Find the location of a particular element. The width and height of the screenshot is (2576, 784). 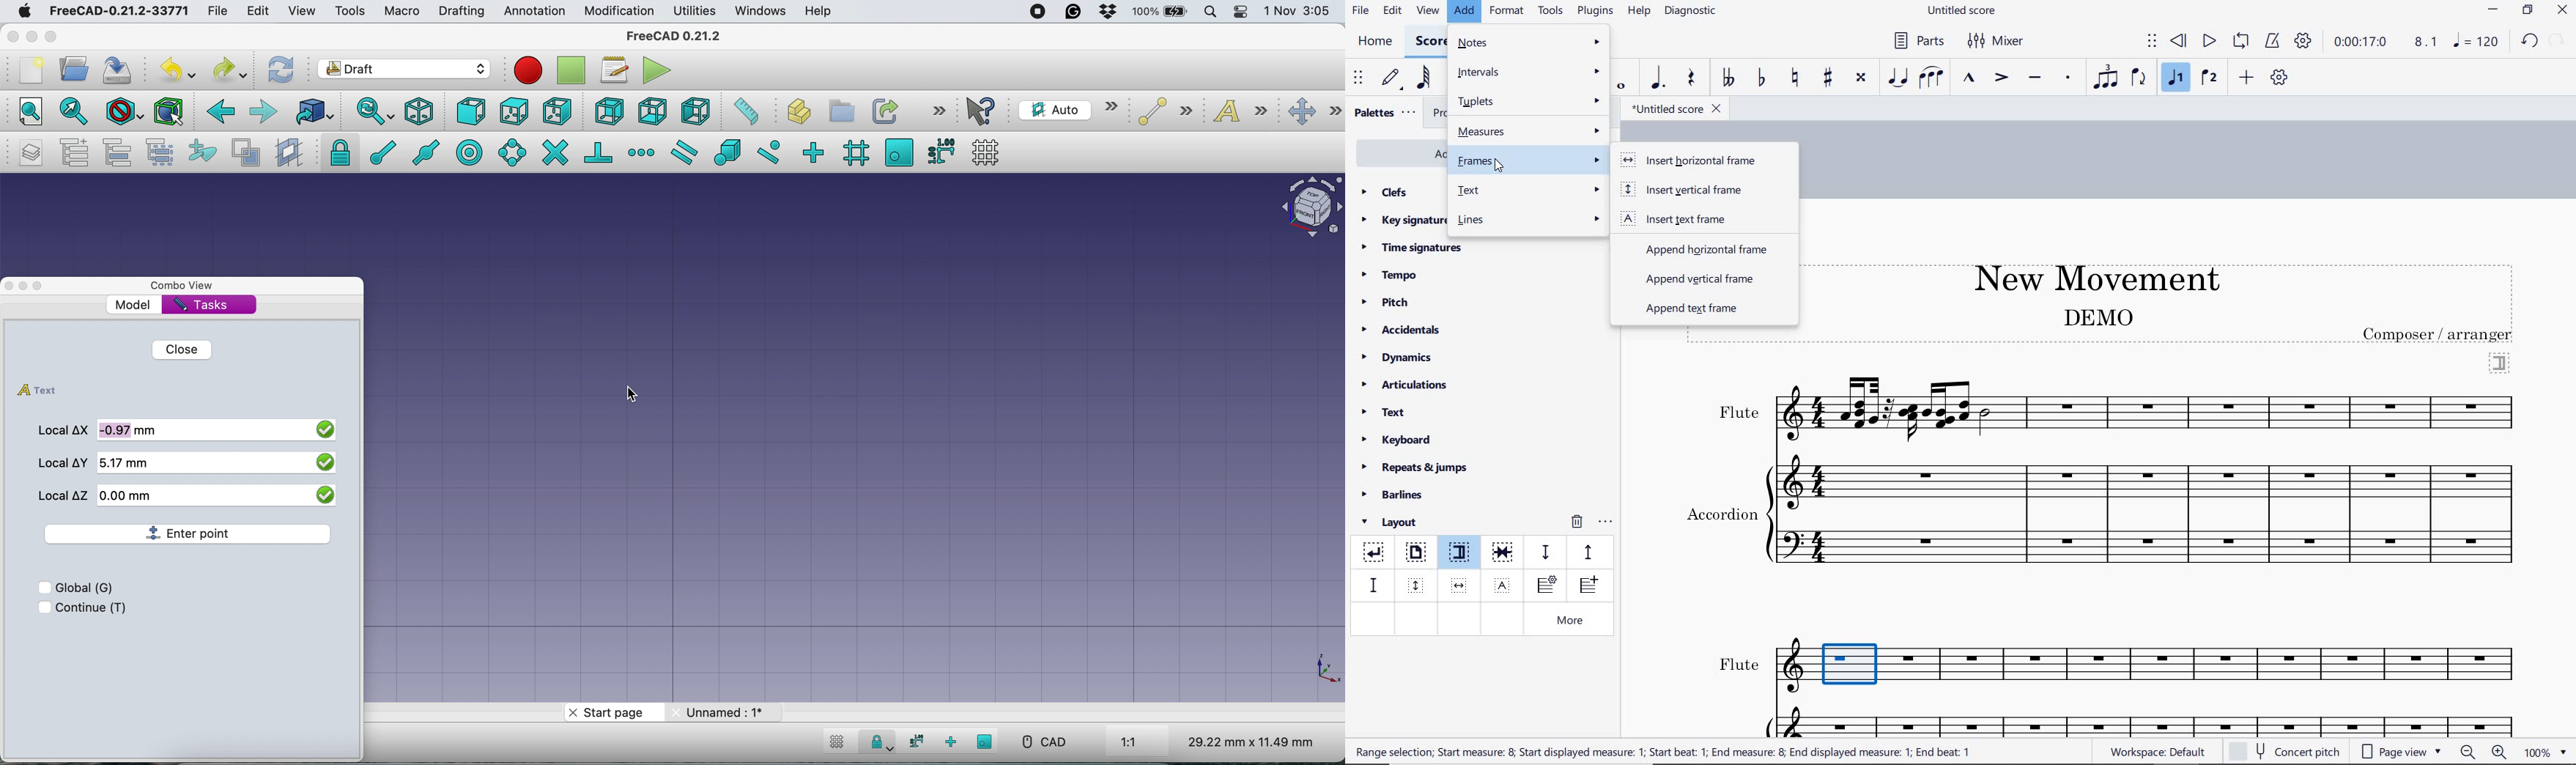

measure distance is located at coordinates (742, 111).